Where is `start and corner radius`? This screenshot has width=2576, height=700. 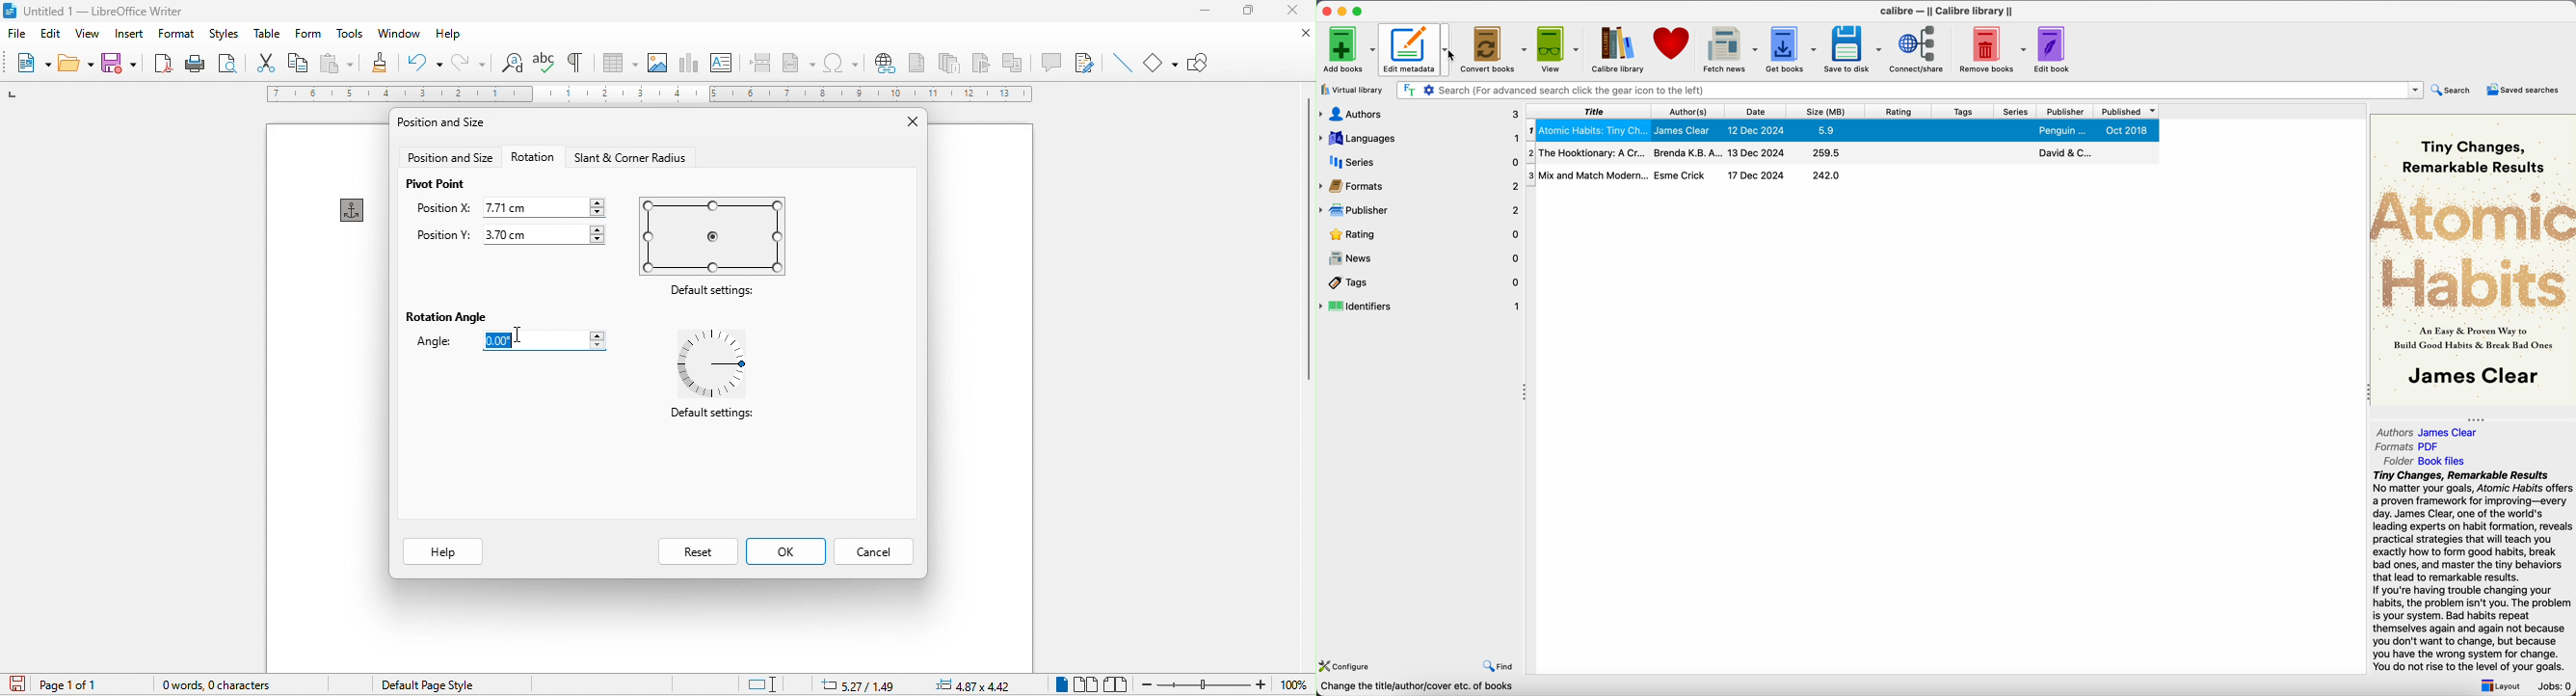
start and corner radius is located at coordinates (633, 154).